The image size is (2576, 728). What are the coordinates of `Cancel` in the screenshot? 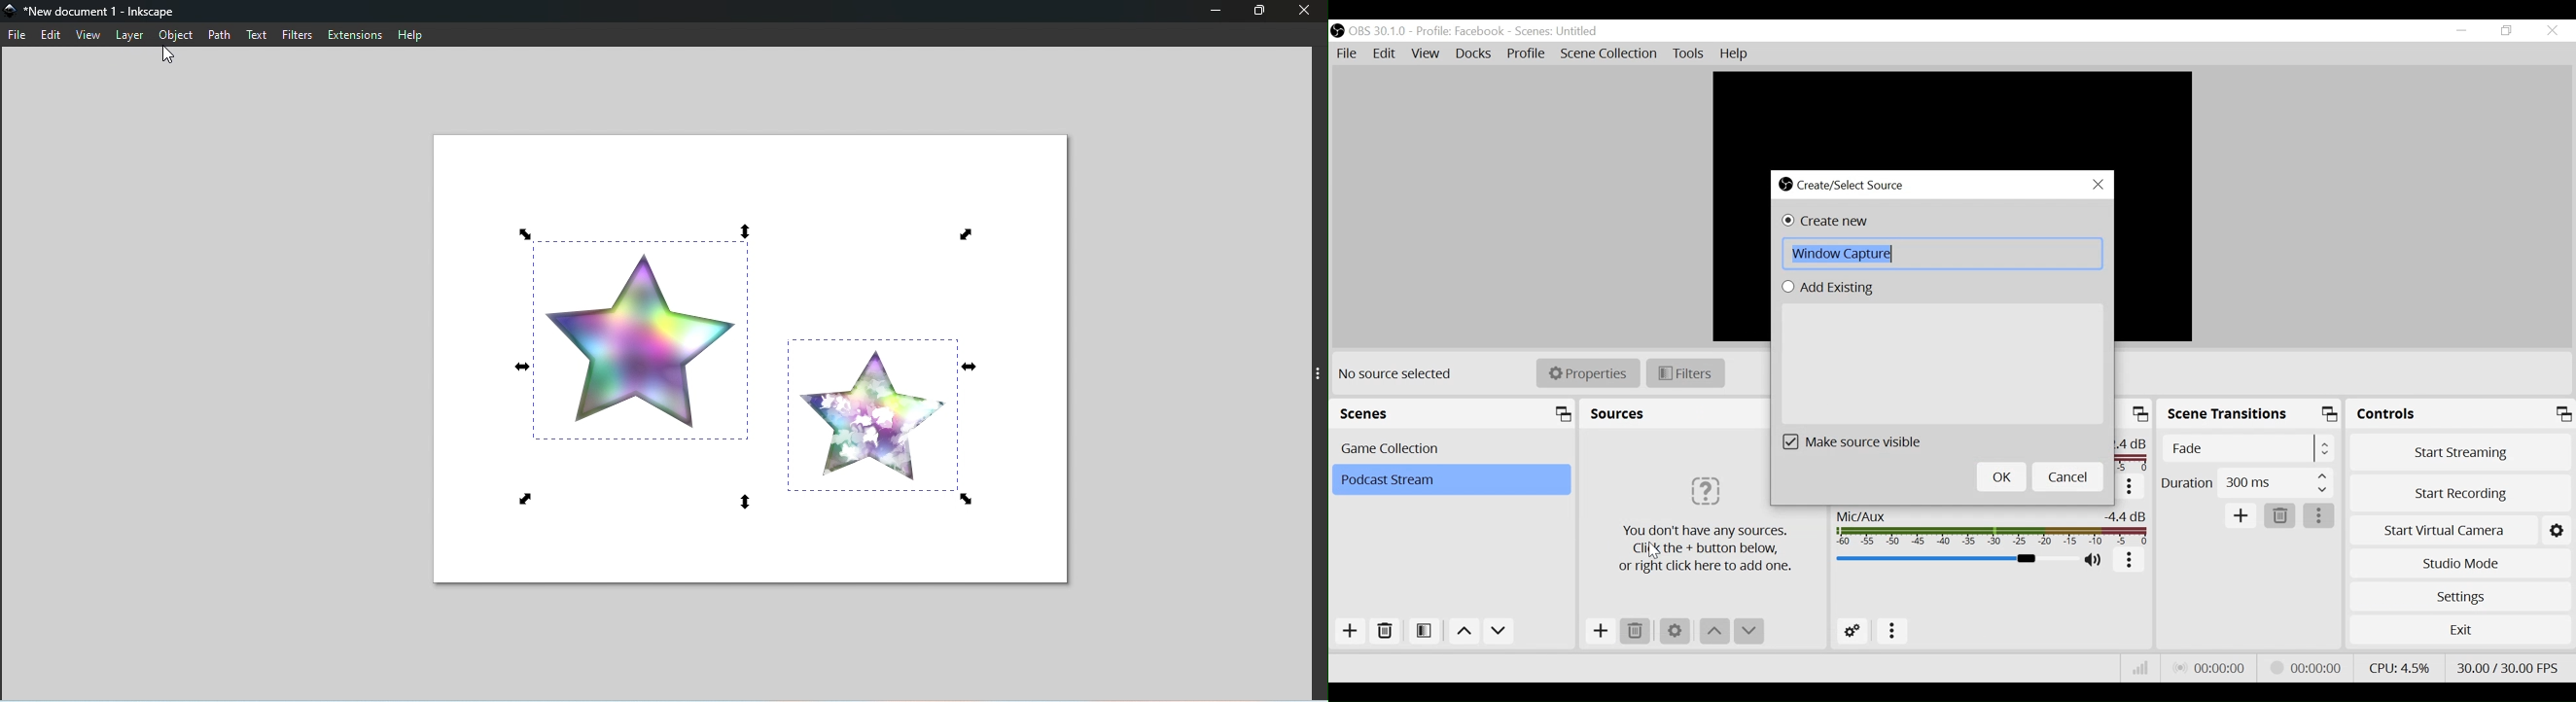 It's located at (2071, 478).